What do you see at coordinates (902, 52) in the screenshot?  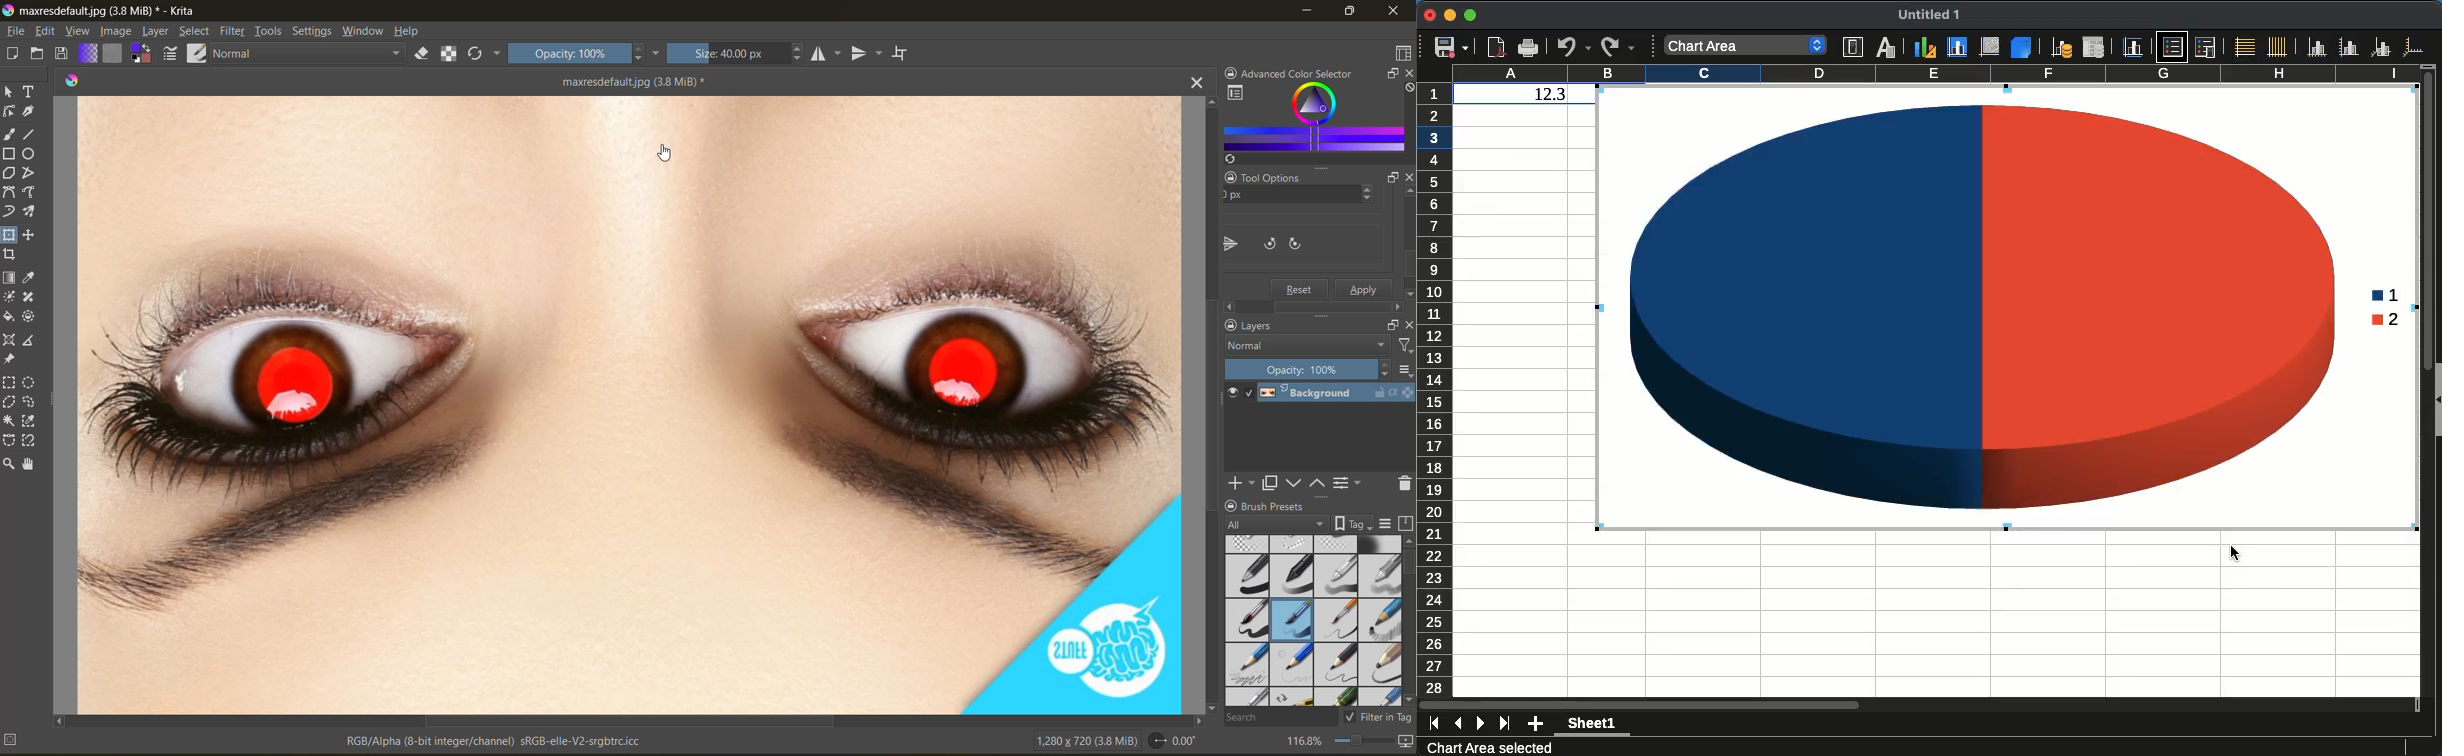 I see `wrap around mode` at bounding box center [902, 52].